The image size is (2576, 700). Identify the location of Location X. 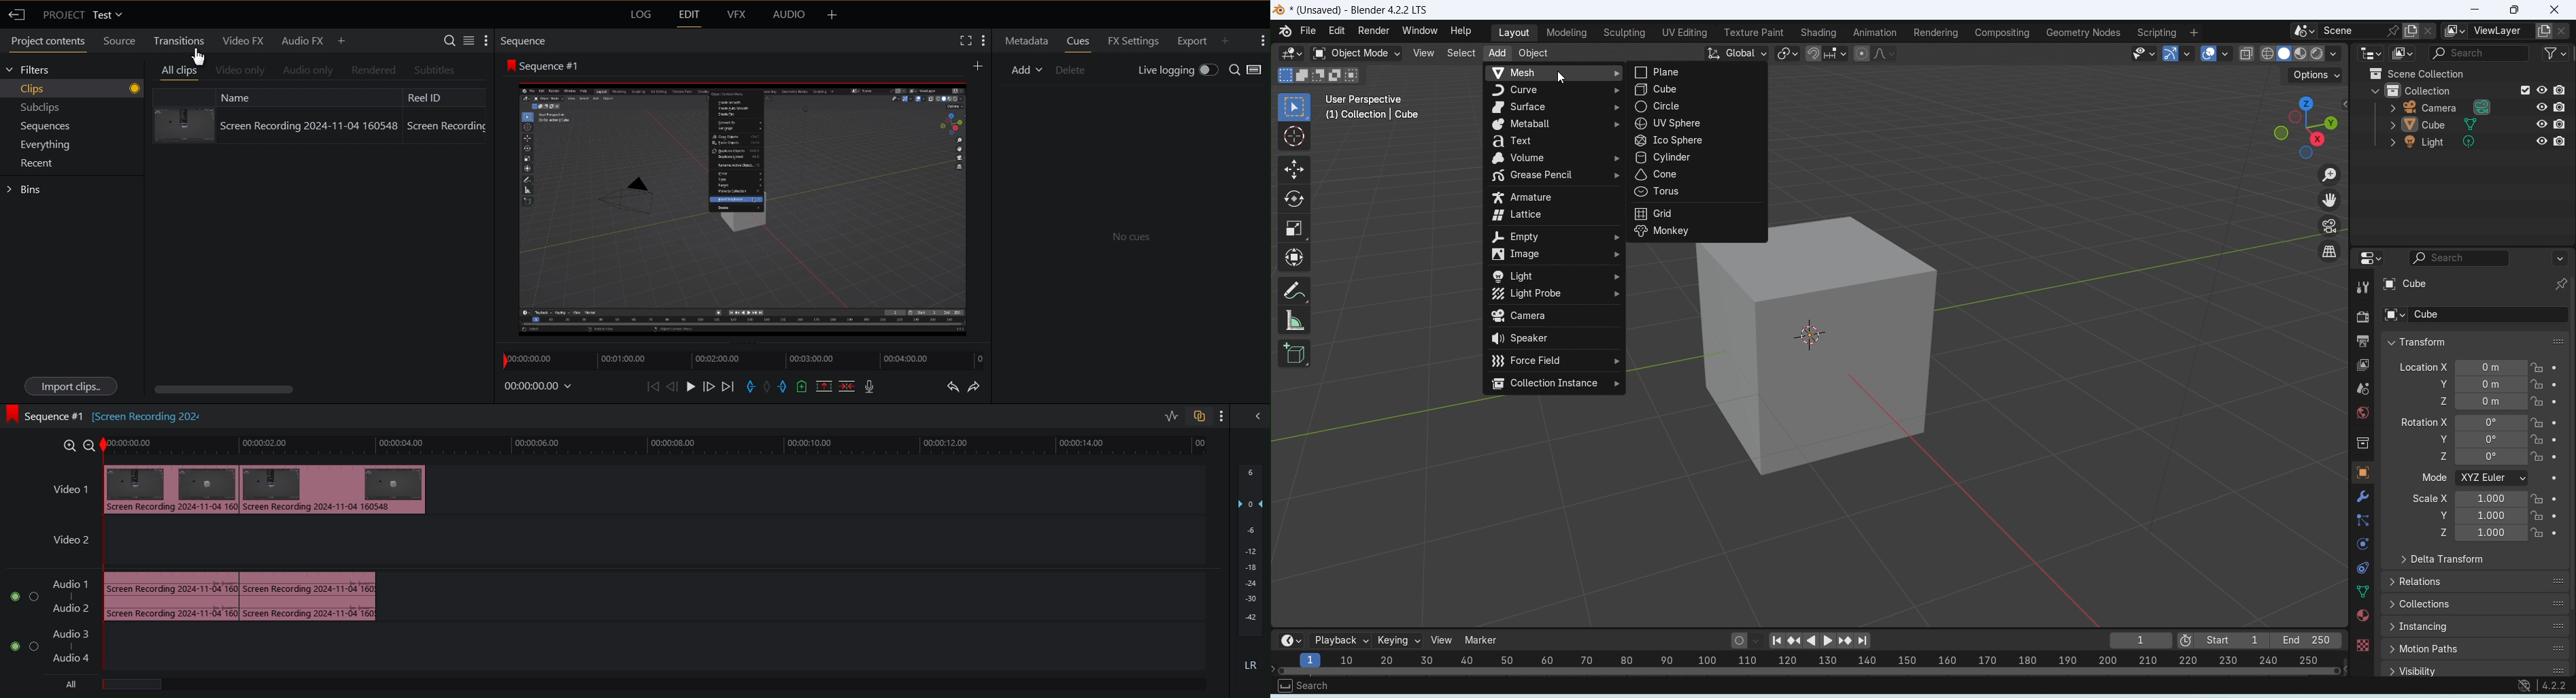
(2423, 367).